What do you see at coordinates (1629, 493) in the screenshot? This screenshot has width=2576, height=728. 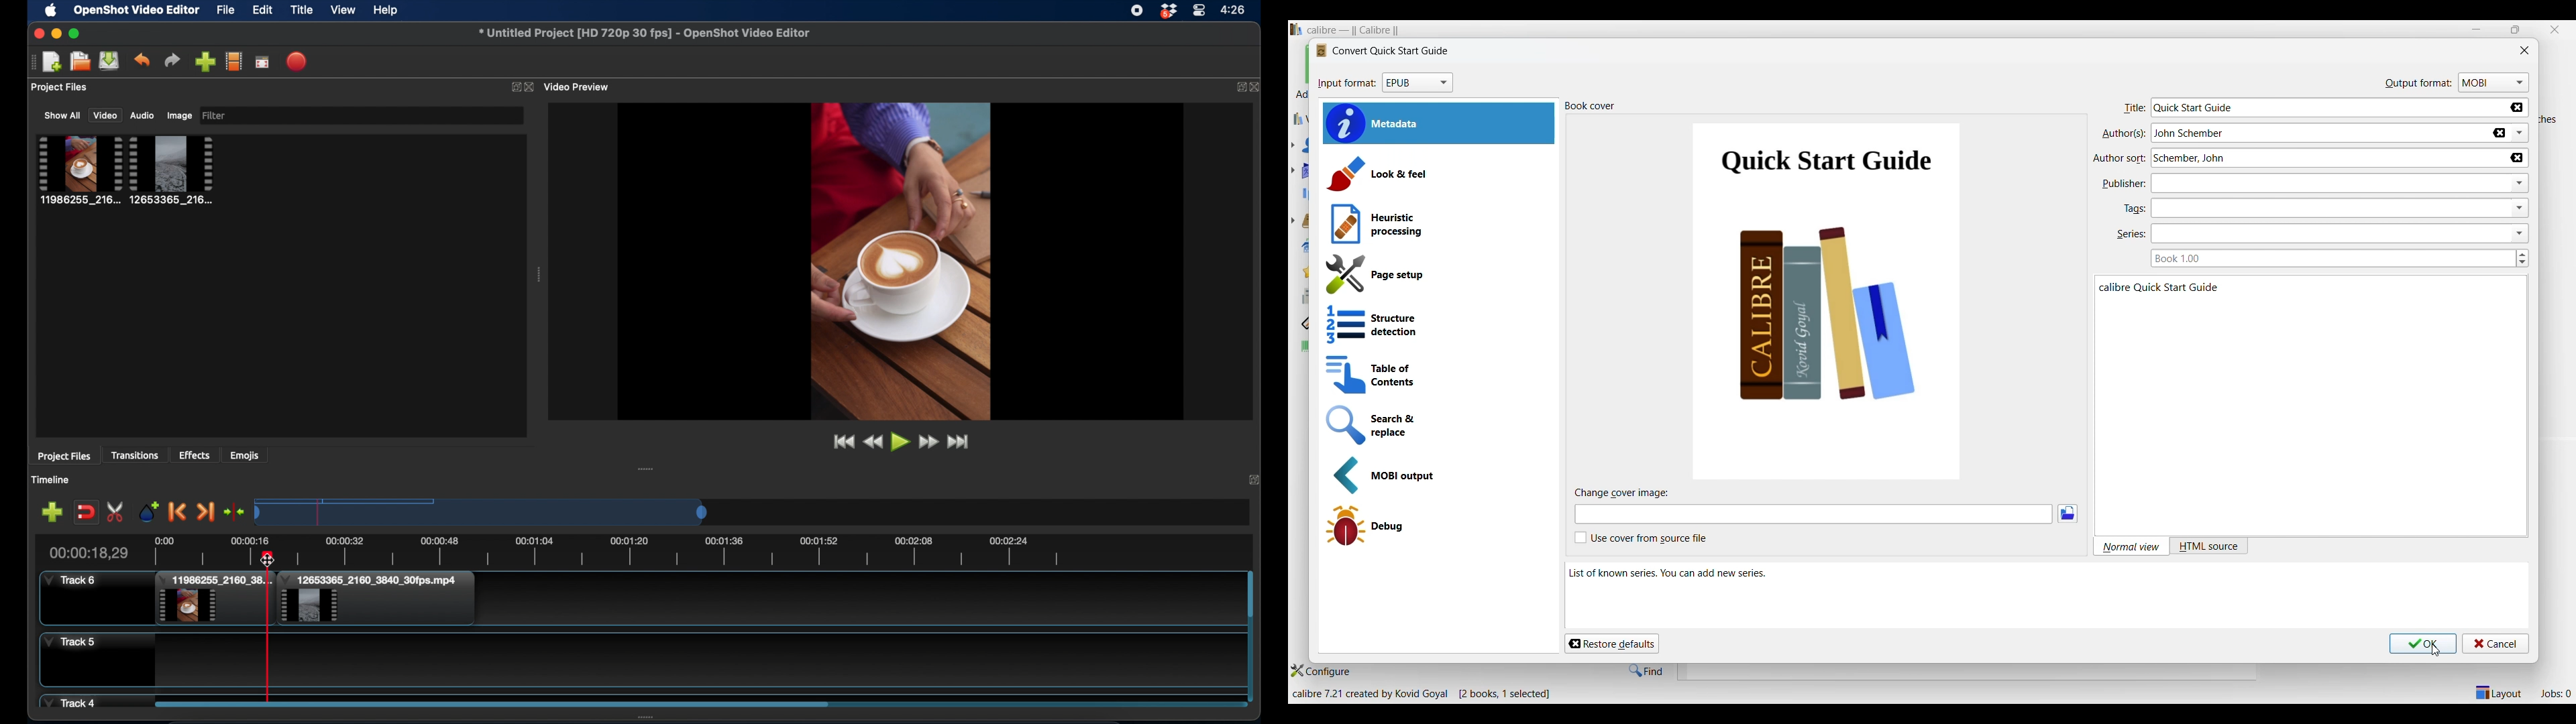 I see `change cover image` at bounding box center [1629, 493].